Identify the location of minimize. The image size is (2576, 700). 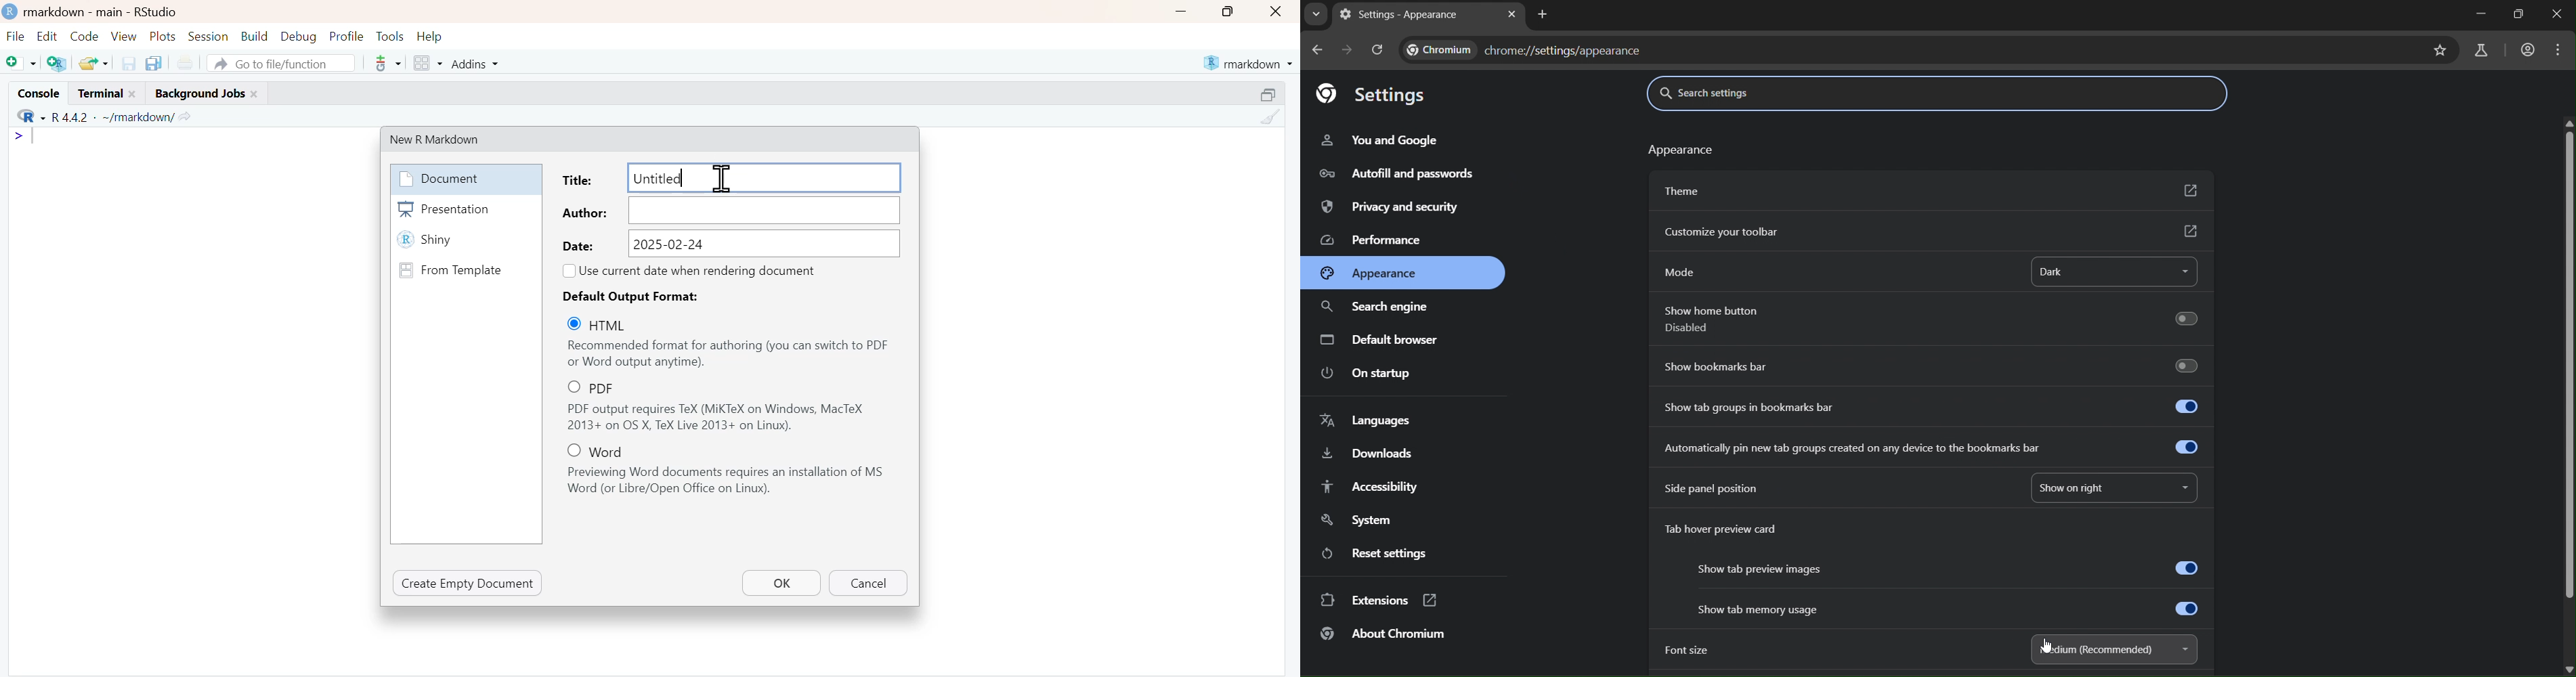
(1180, 11).